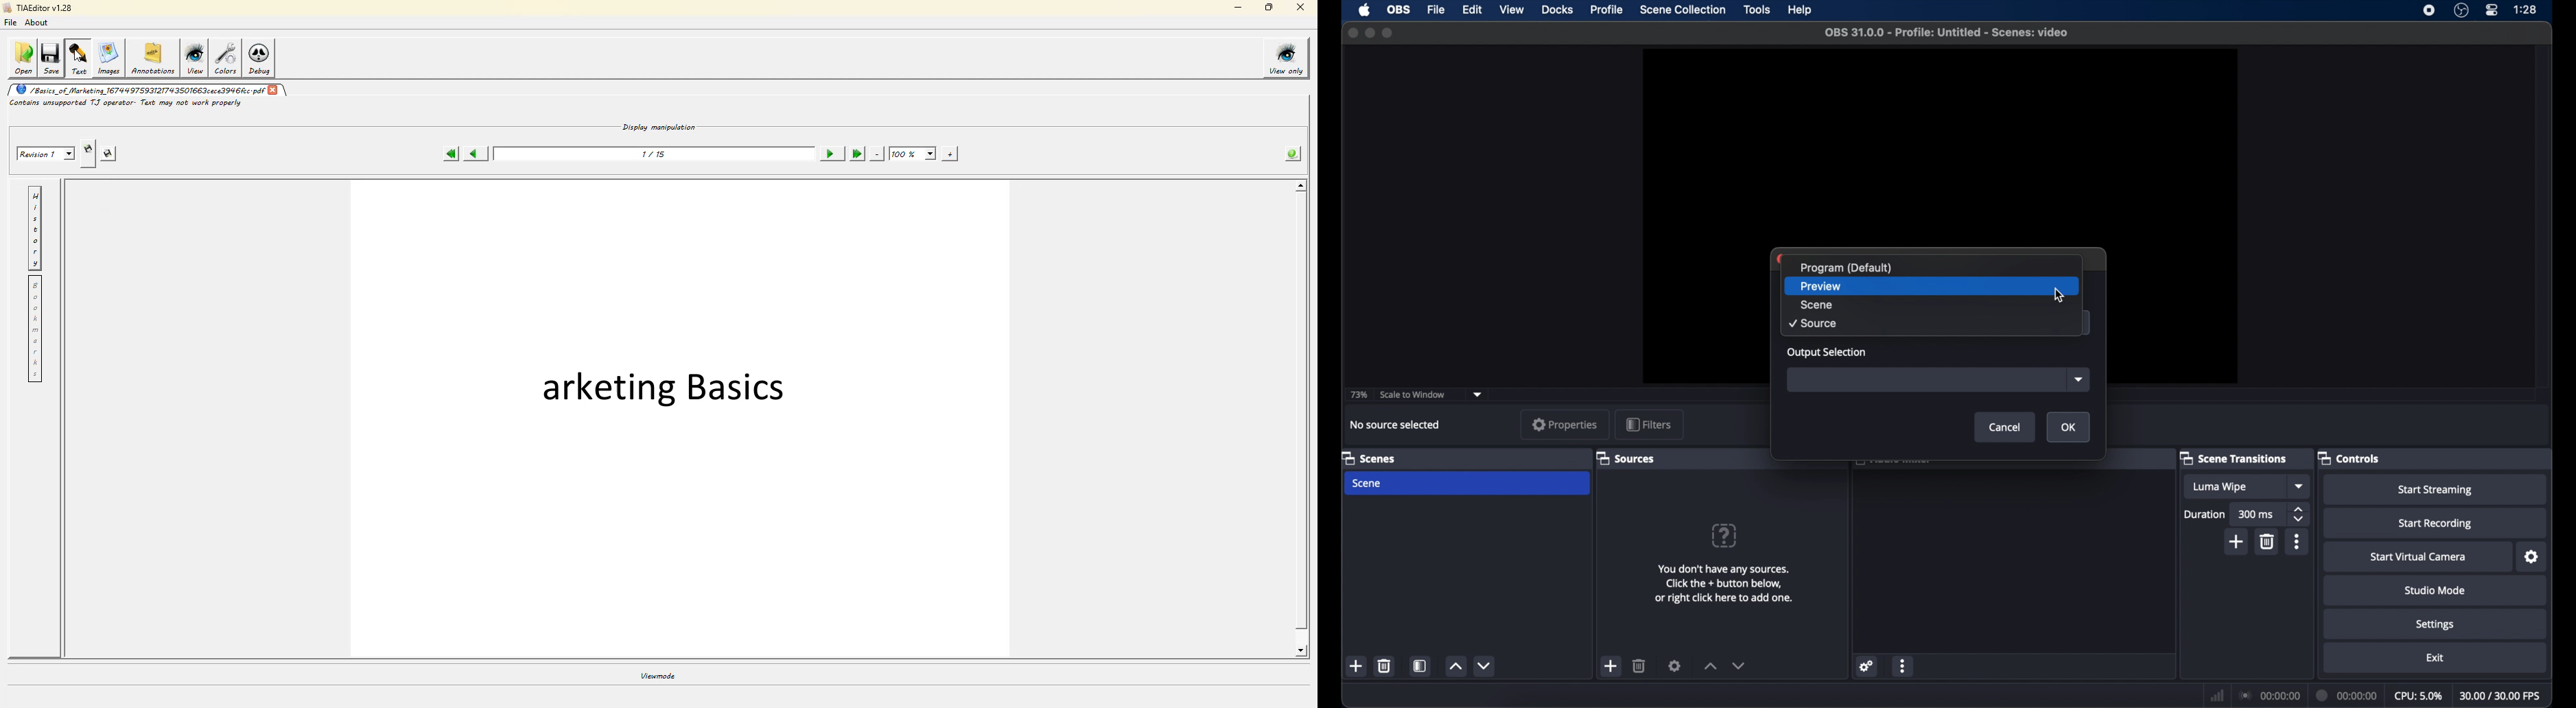 The height and width of the screenshot is (728, 2576). Describe the element at coordinates (2298, 514) in the screenshot. I see `stepper buttons` at that location.